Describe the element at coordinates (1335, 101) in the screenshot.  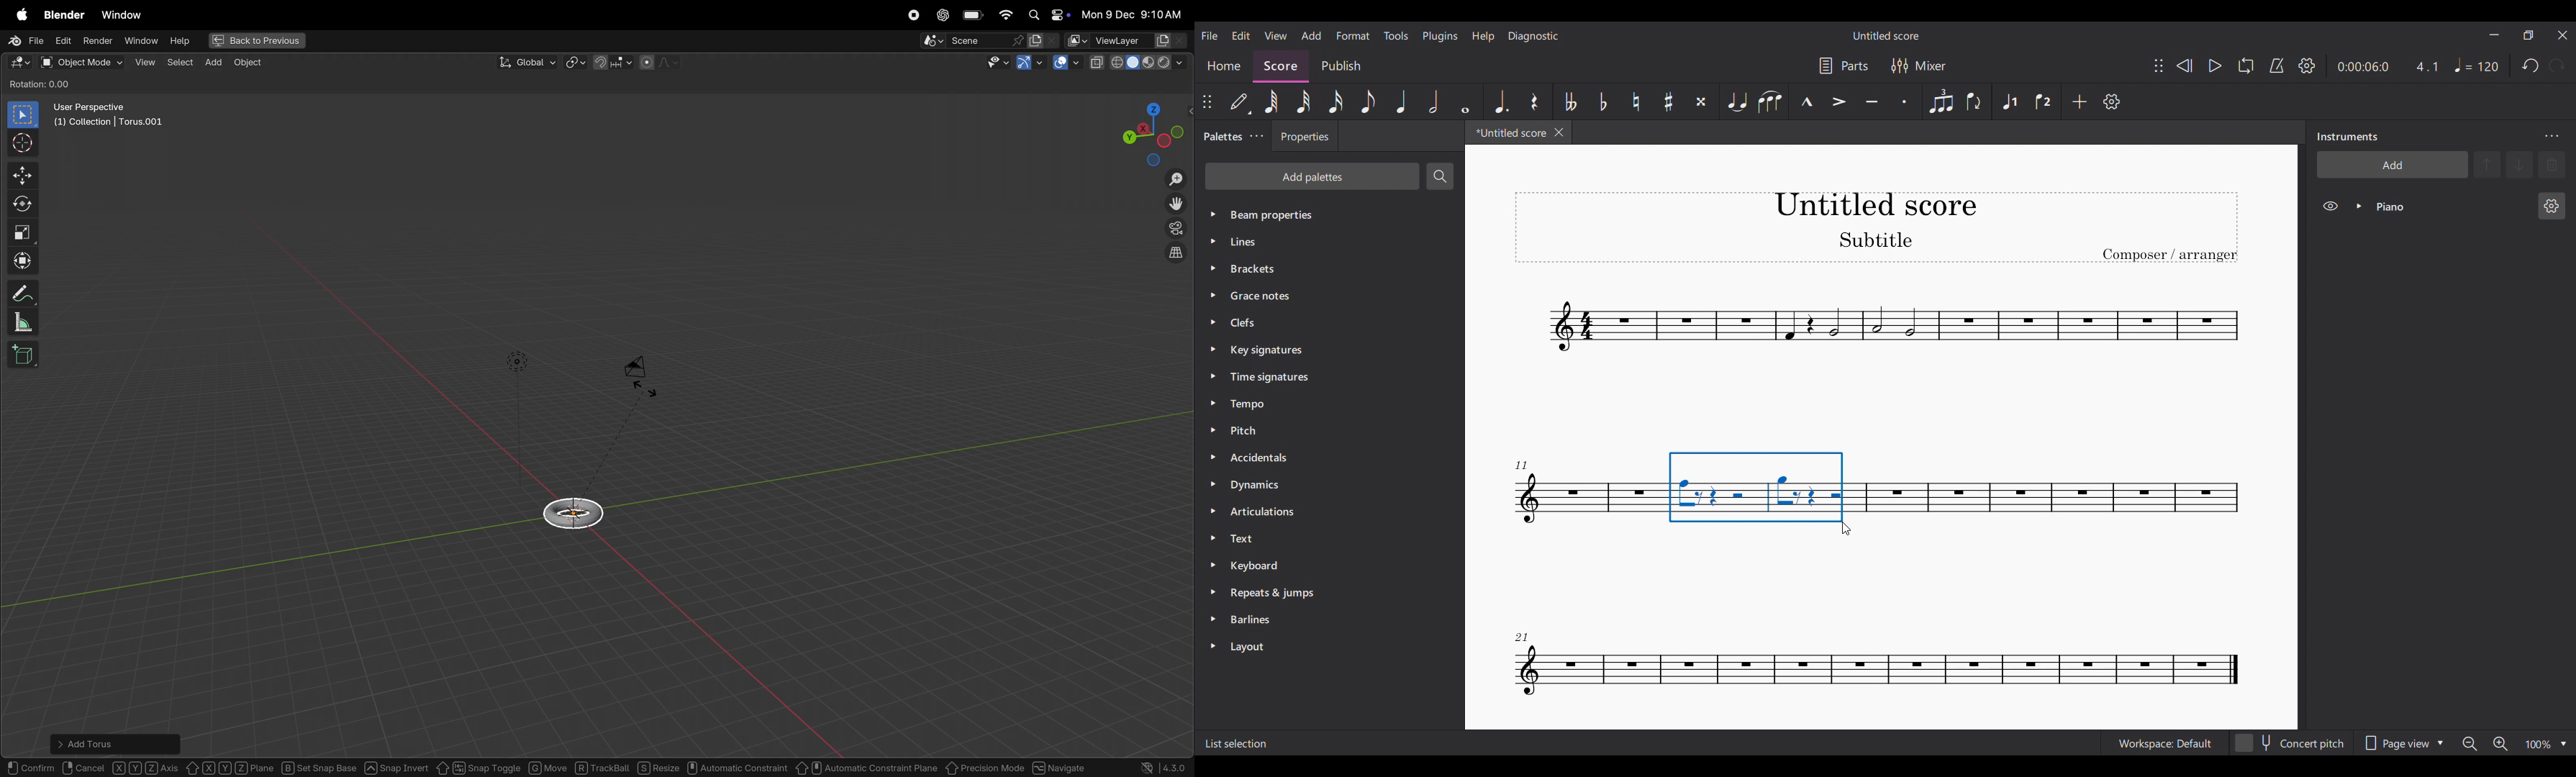
I see `16th note` at that location.